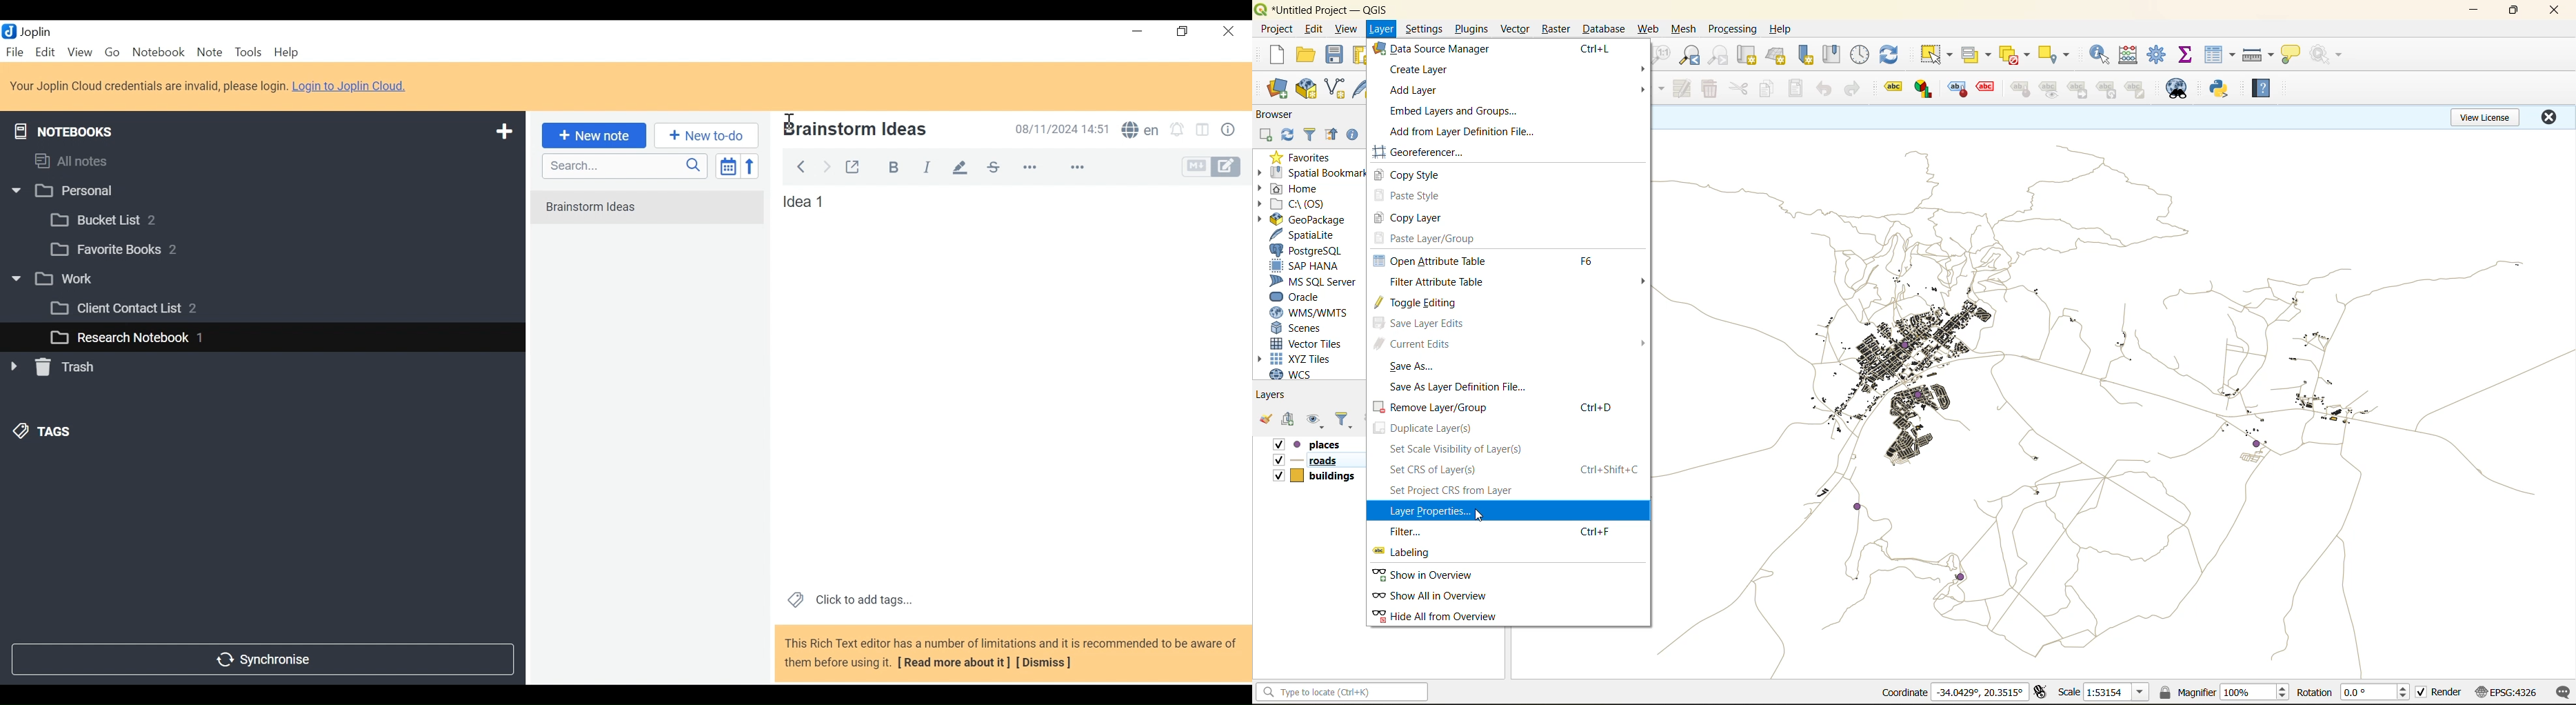  Describe the element at coordinates (1504, 531) in the screenshot. I see `filter` at that location.